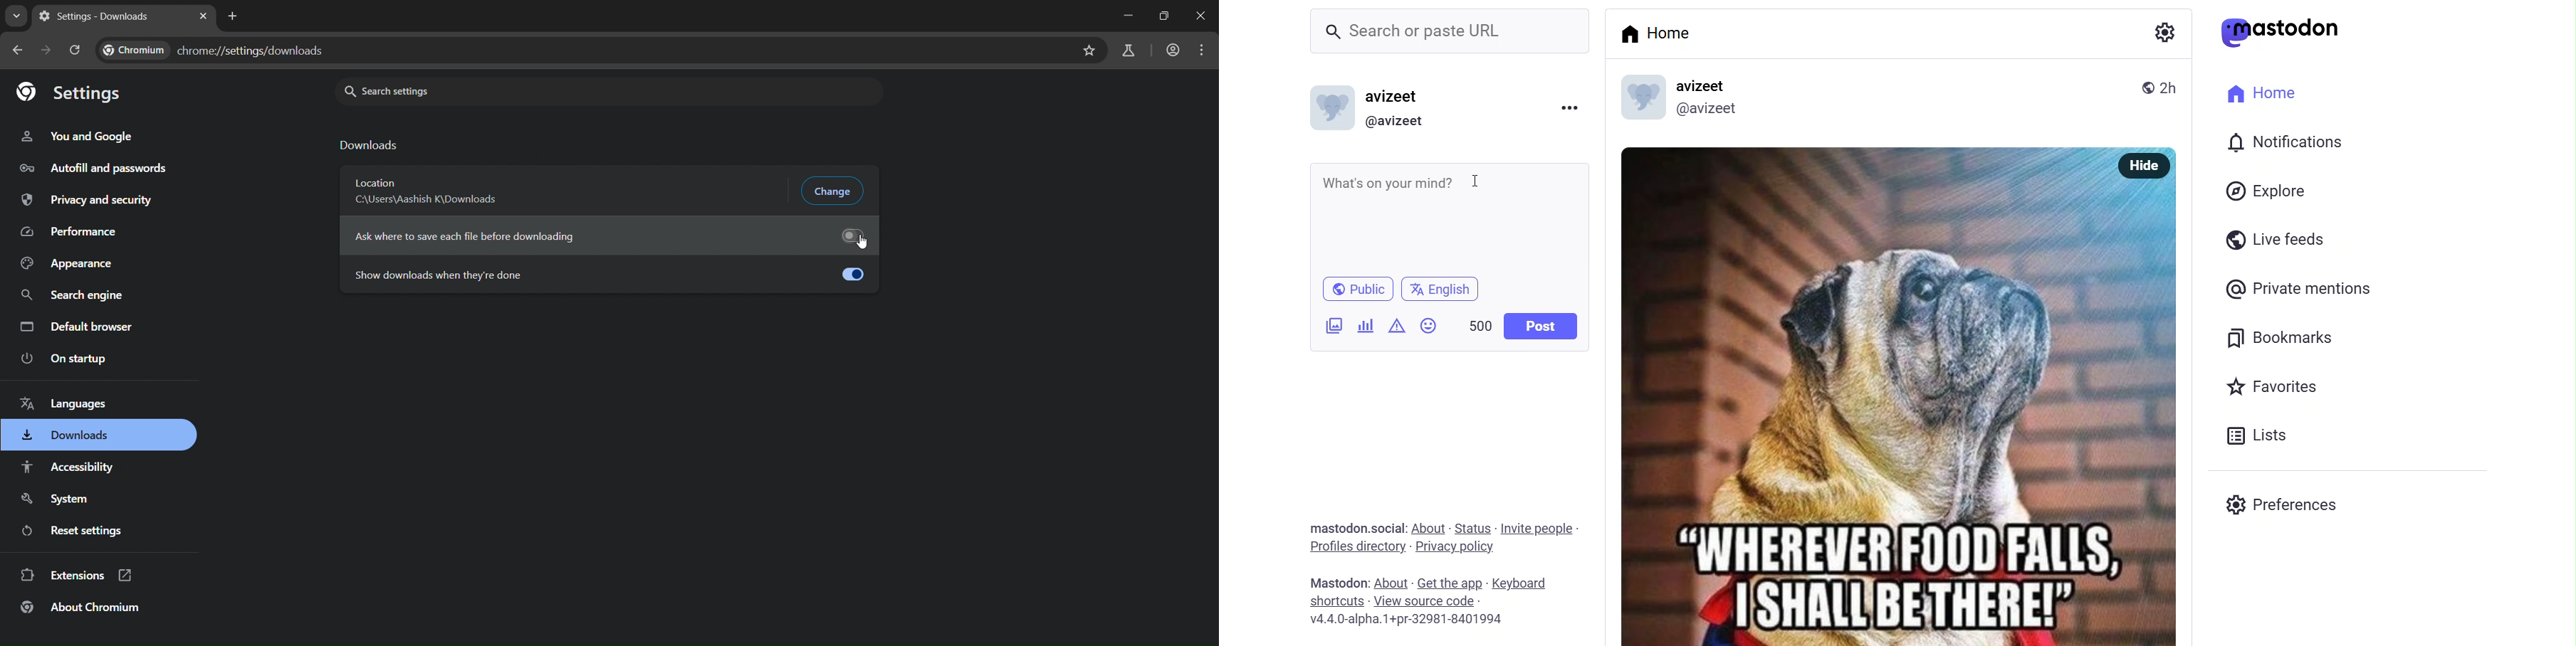 This screenshot has height=672, width=2576. I want to click on content warning, so click(1397, 327).